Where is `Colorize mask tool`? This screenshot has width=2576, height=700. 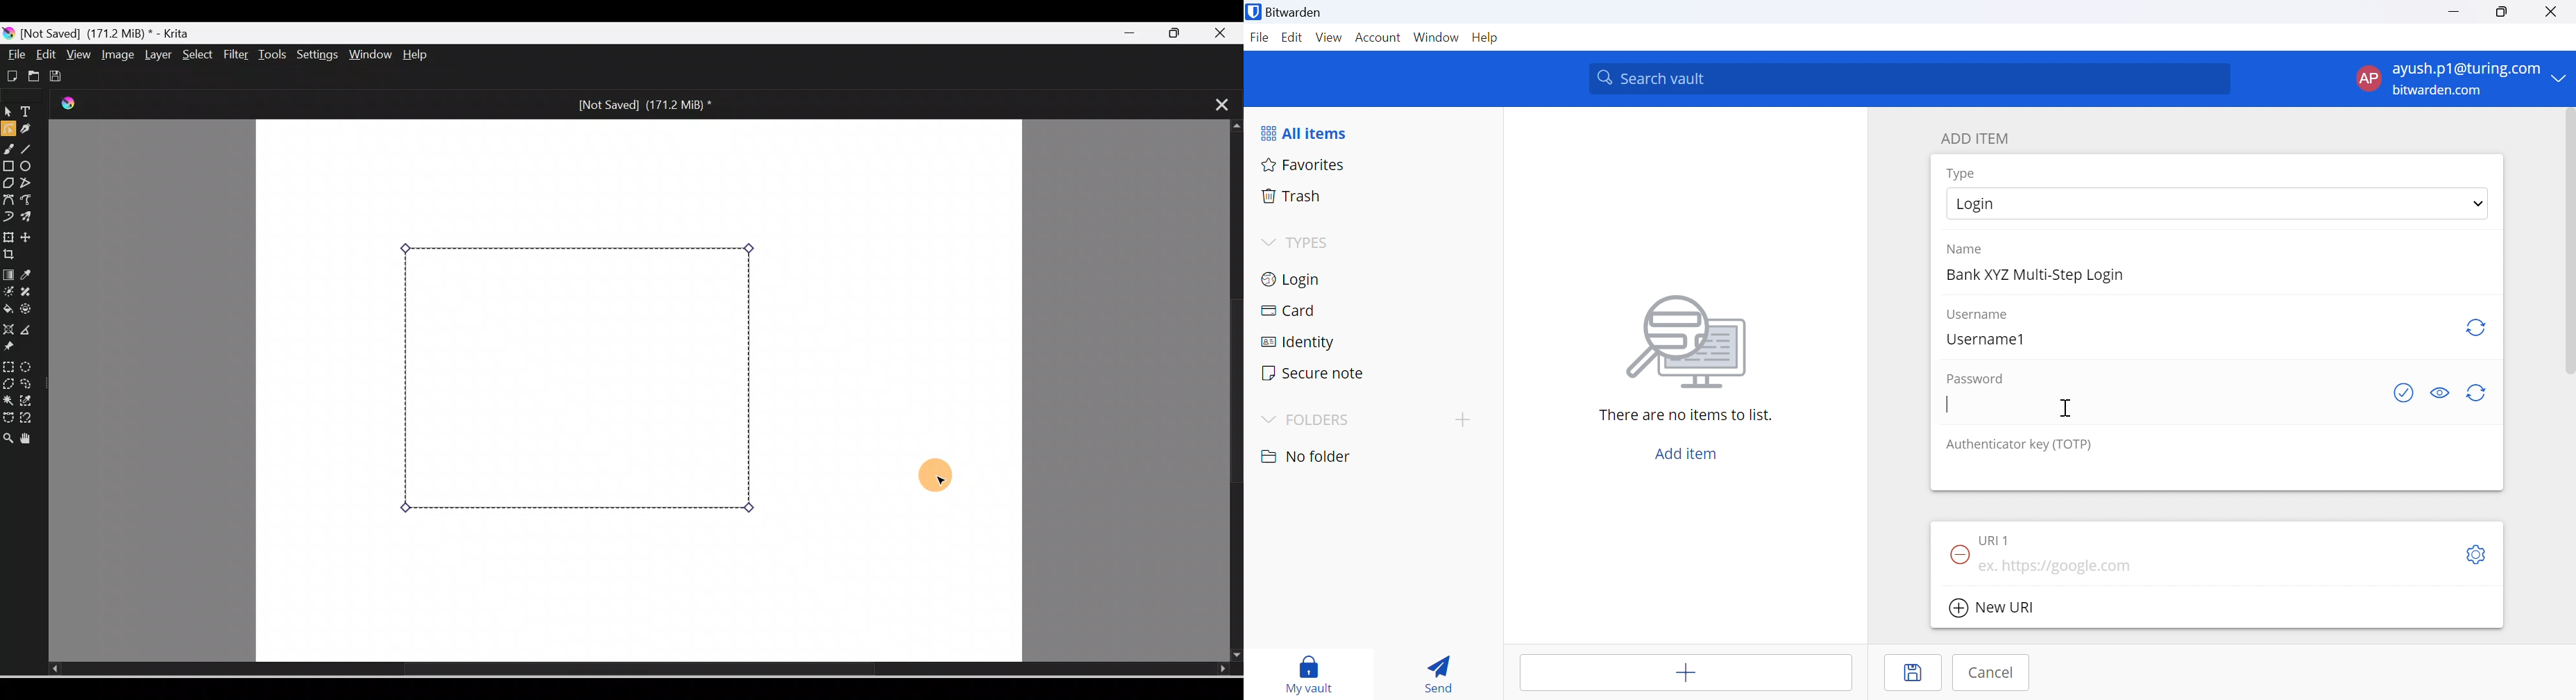 Colorize mask tool is located at coordinates (8, 292).